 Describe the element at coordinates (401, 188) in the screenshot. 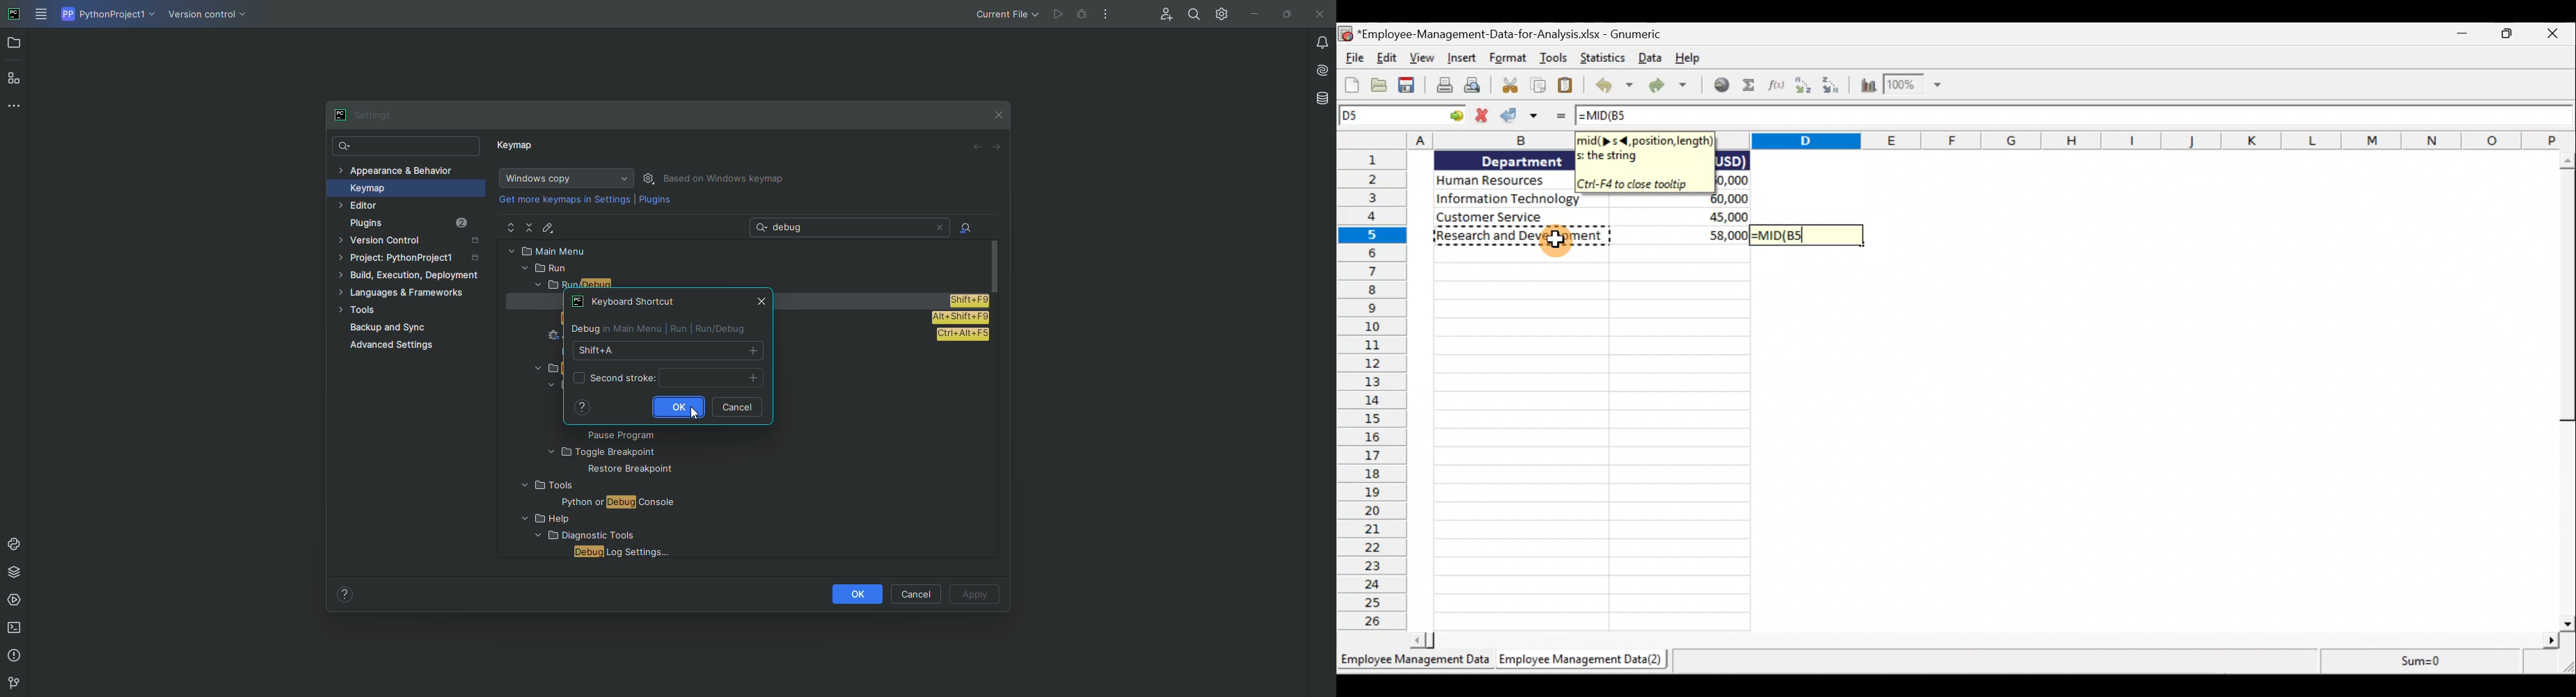

I see `Keymap` at that location.